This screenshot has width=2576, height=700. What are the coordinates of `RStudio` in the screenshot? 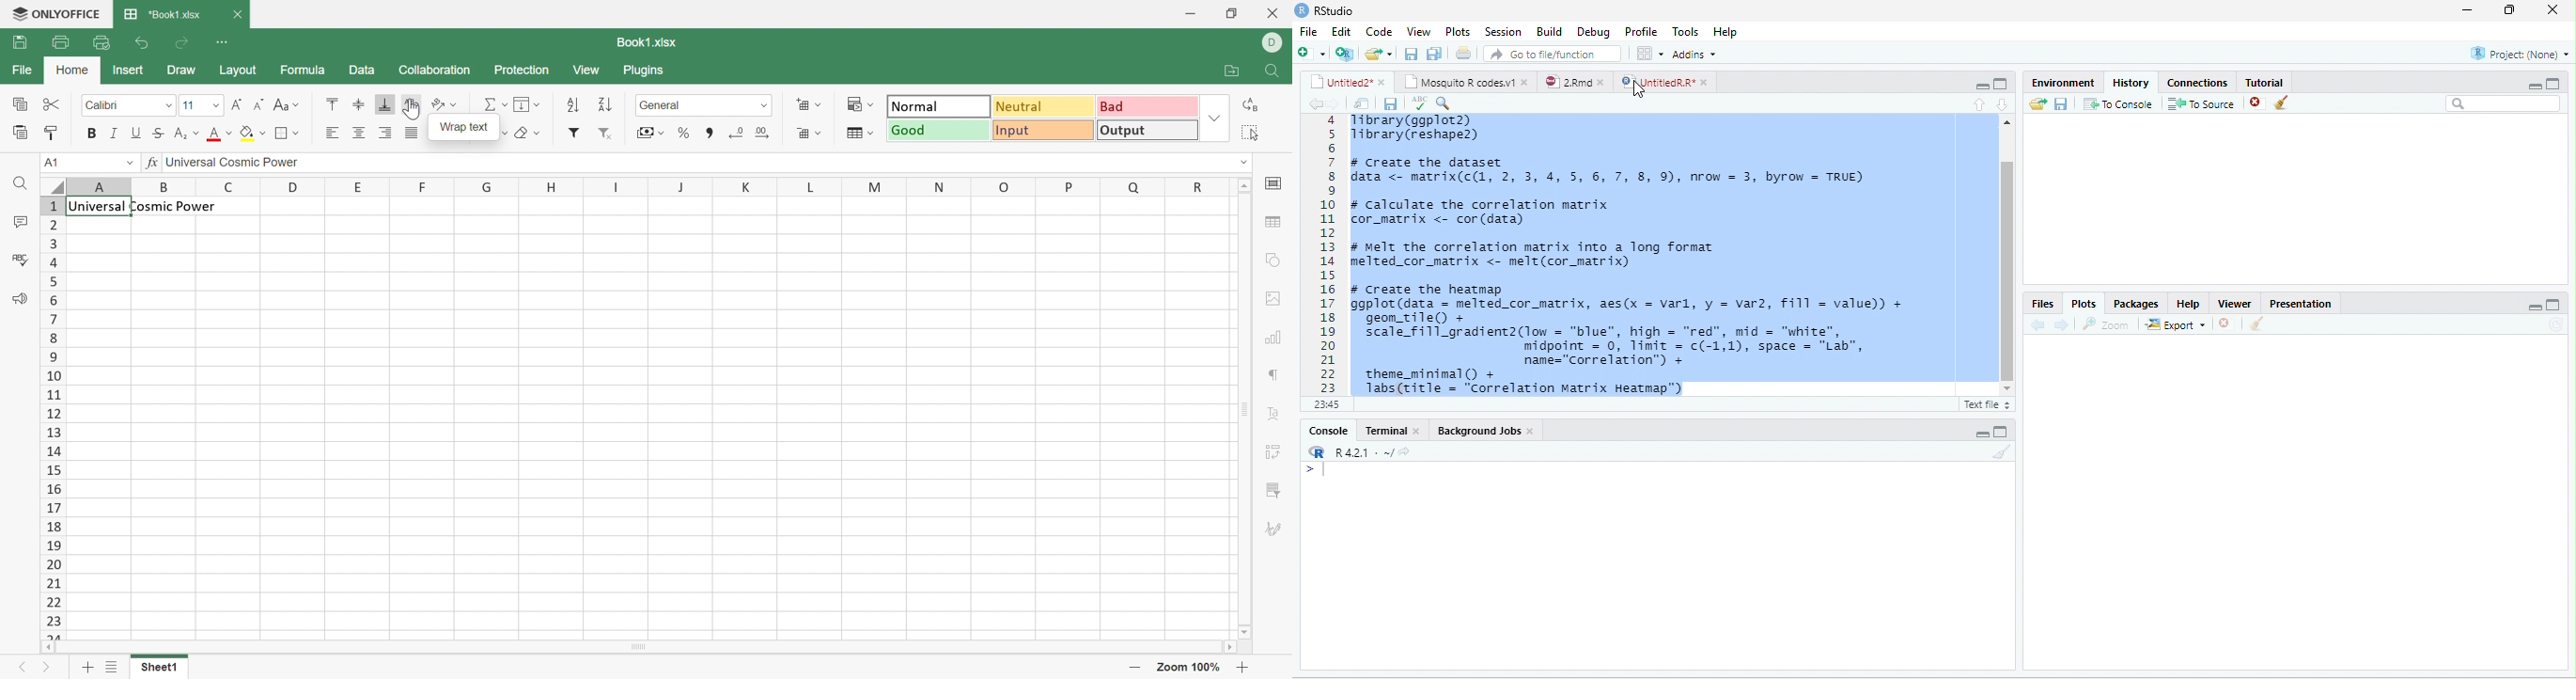 It's located at (1337, 11).